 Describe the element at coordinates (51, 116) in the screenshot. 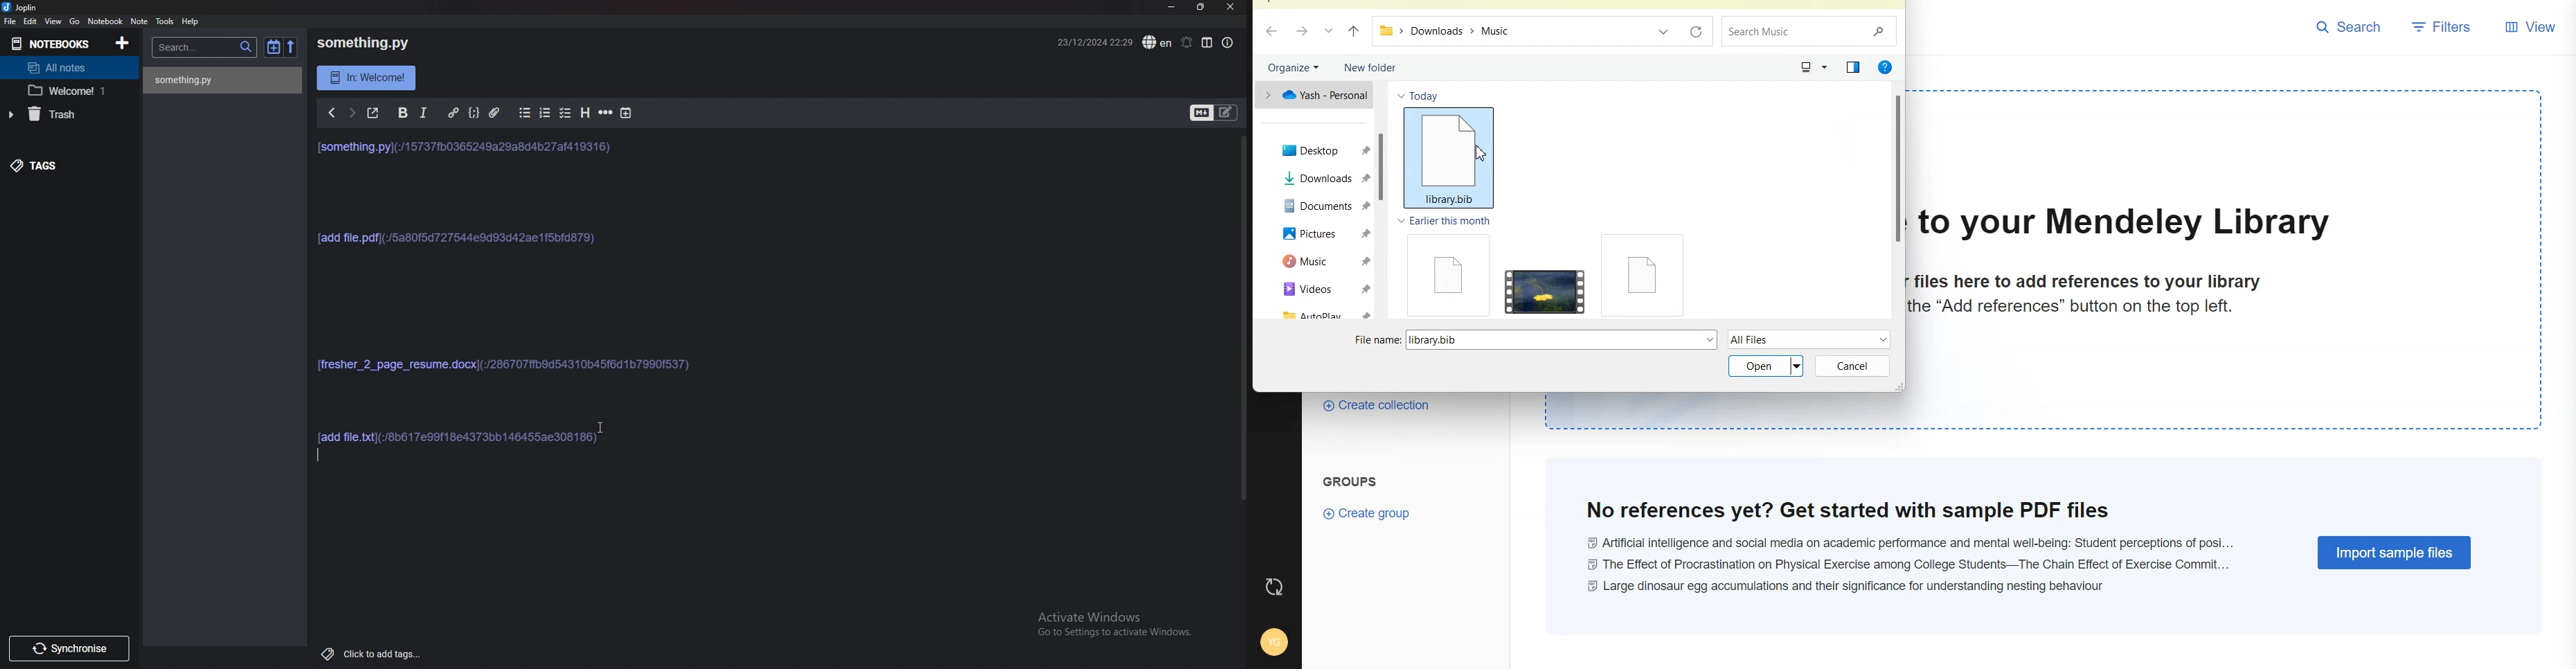

I see `trash` at that location.